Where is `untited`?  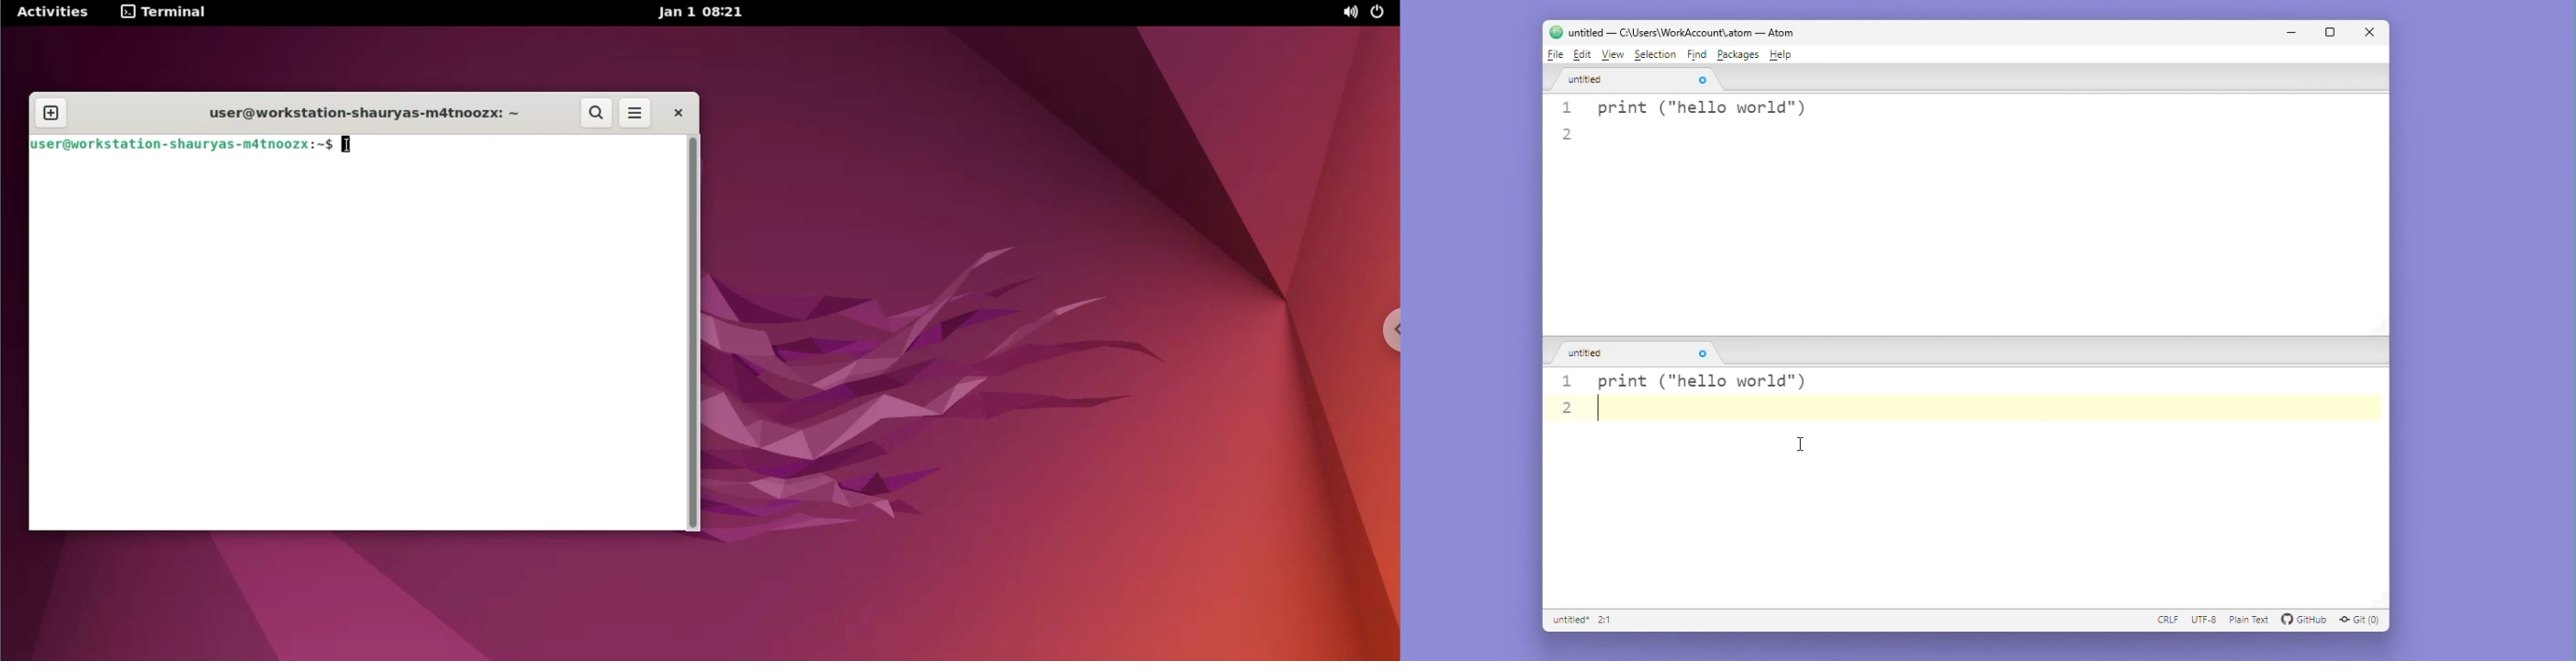
untited is located at coordinates (1643, 354).